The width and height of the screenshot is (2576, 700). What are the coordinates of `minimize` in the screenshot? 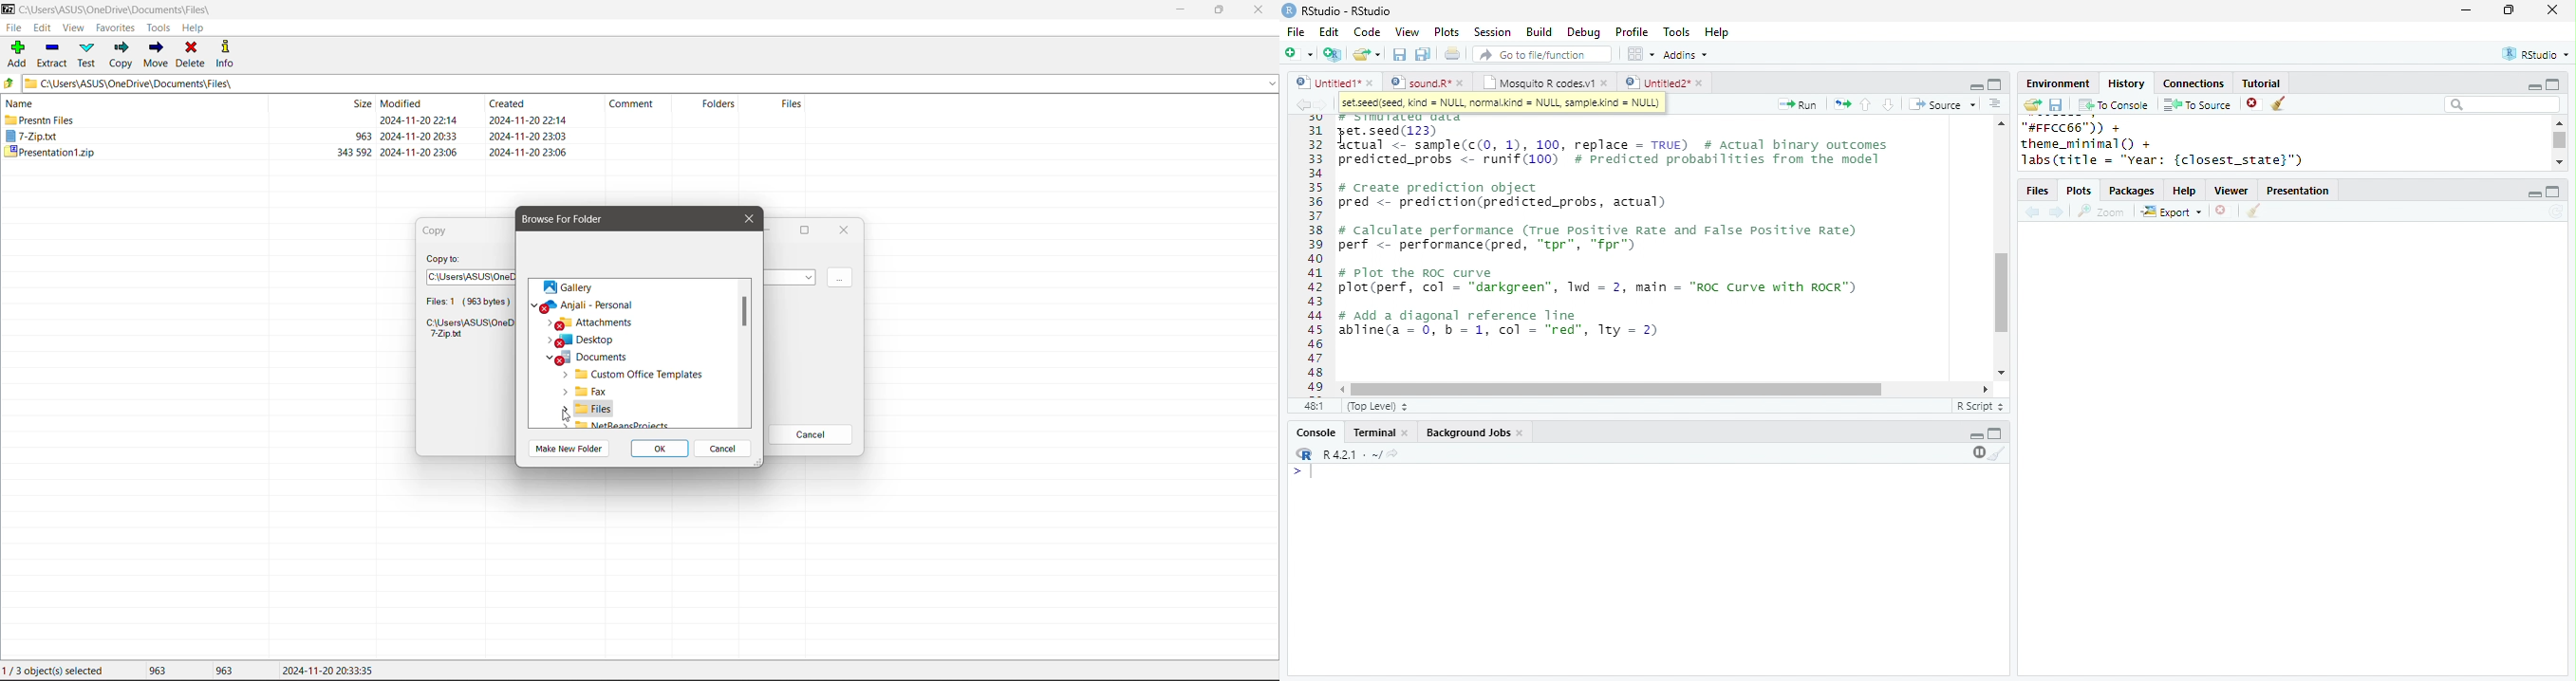 It's located at (2533, 194).